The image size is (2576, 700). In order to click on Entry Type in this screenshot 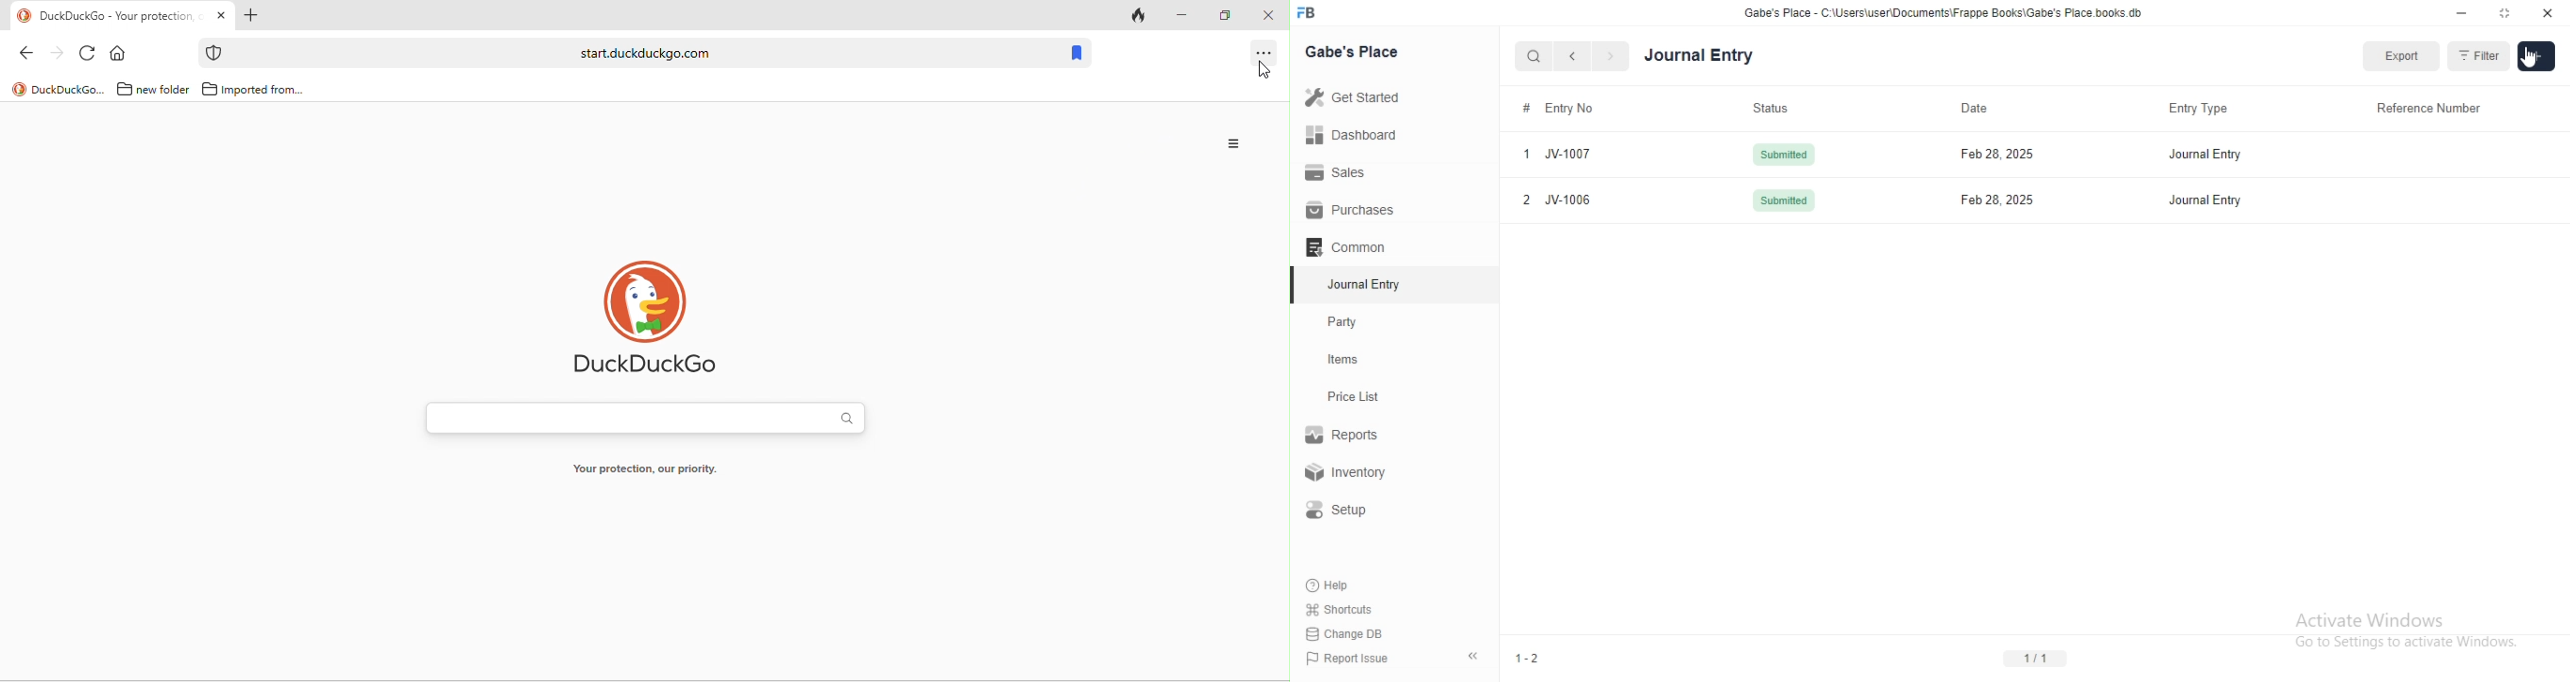, I will do `click(2193, 108)`.